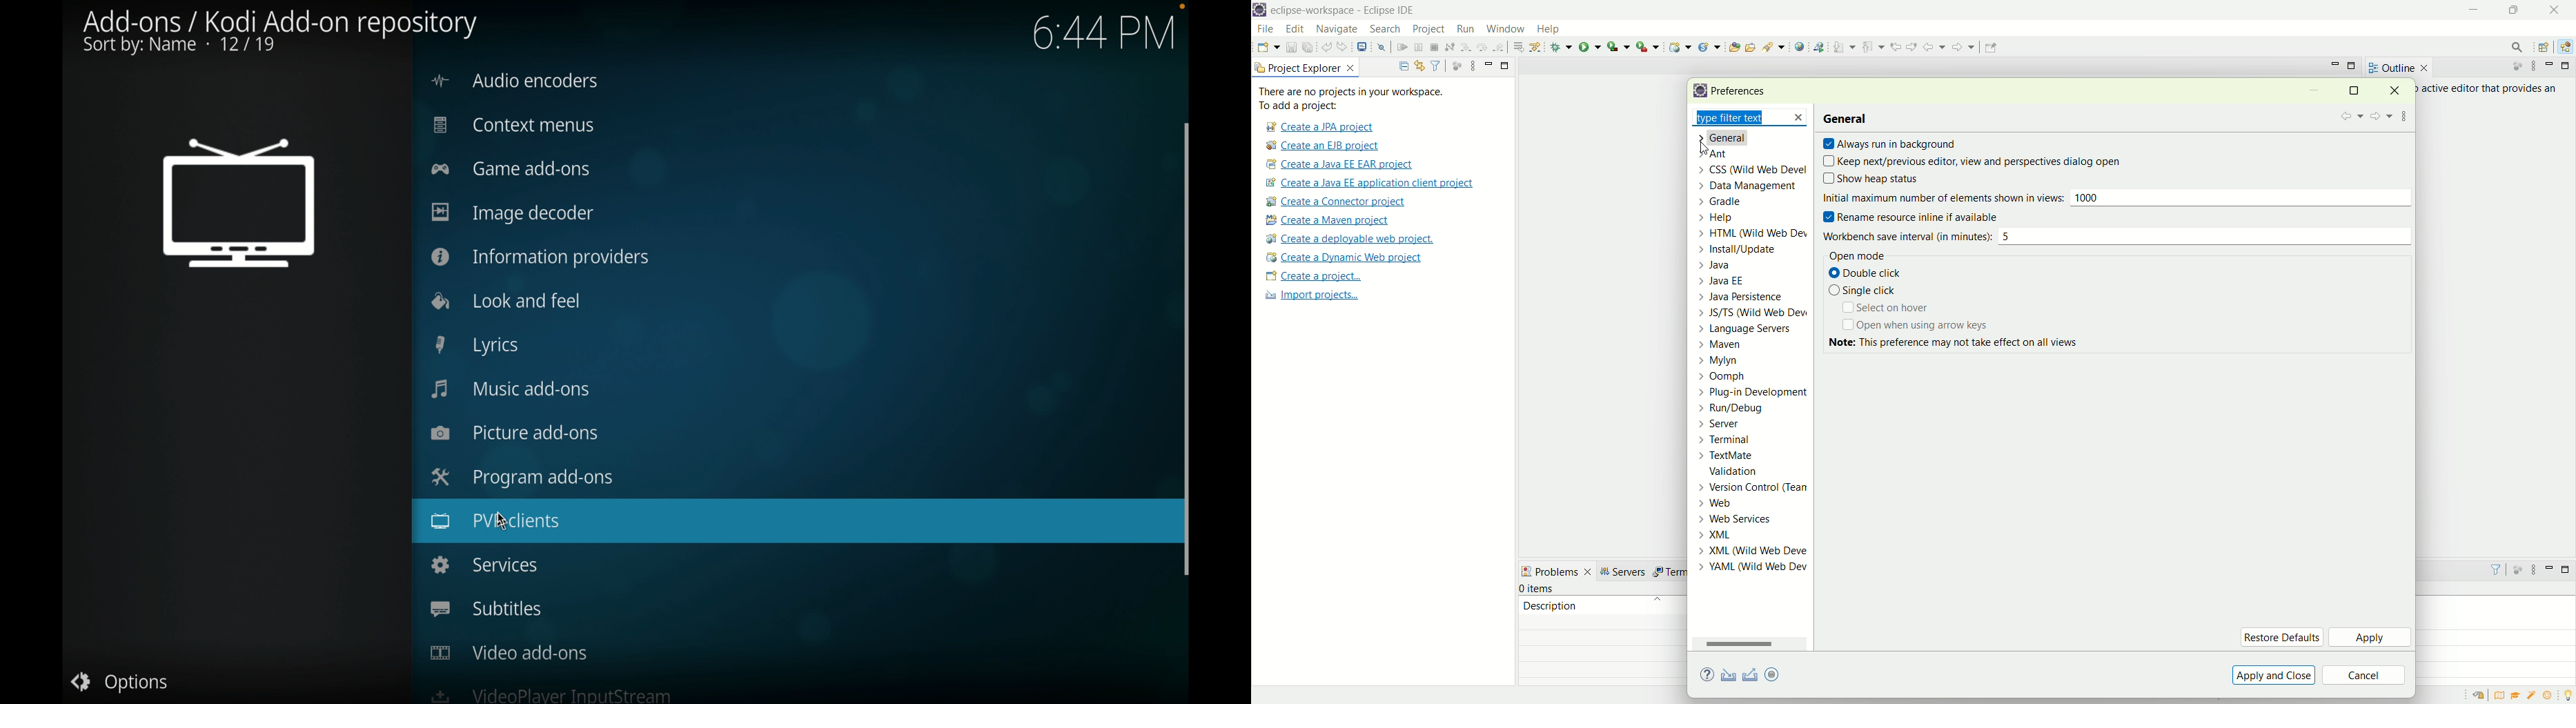 Image resolution: width=2576 pixels, height=728 pixels. I want to click on video add-ons, so click(509, 652).